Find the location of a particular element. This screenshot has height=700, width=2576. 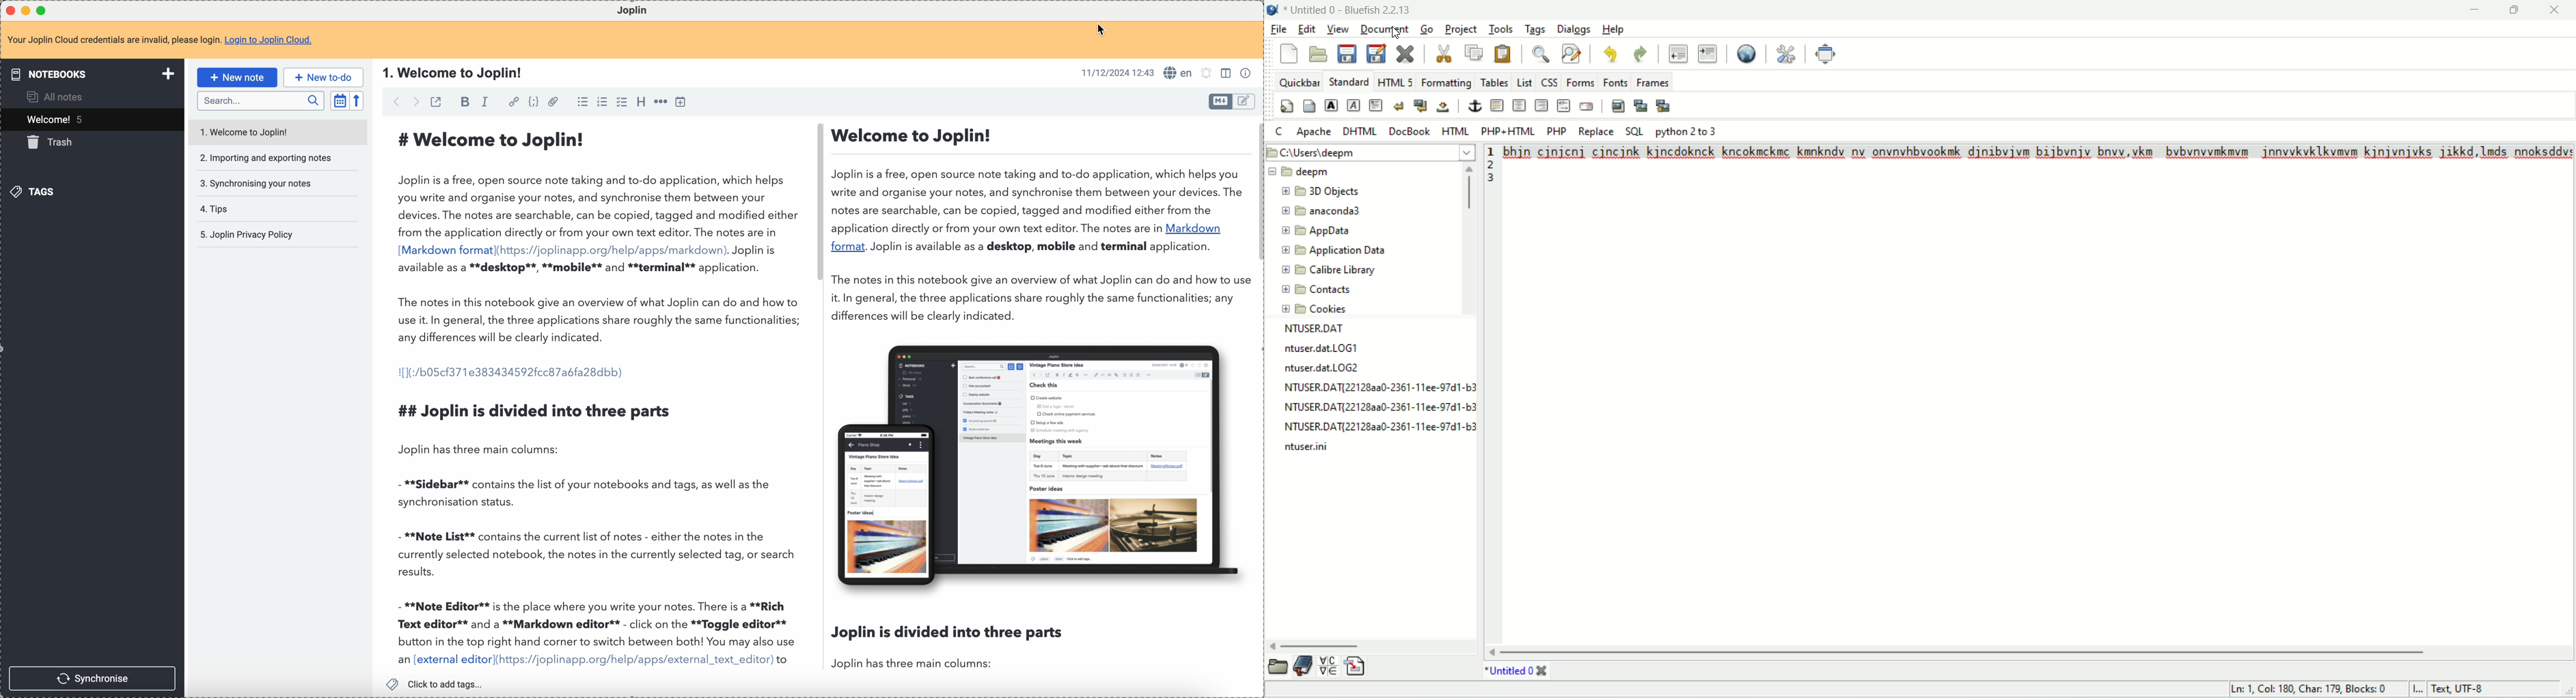

bold is located at coordinates (464, 101).